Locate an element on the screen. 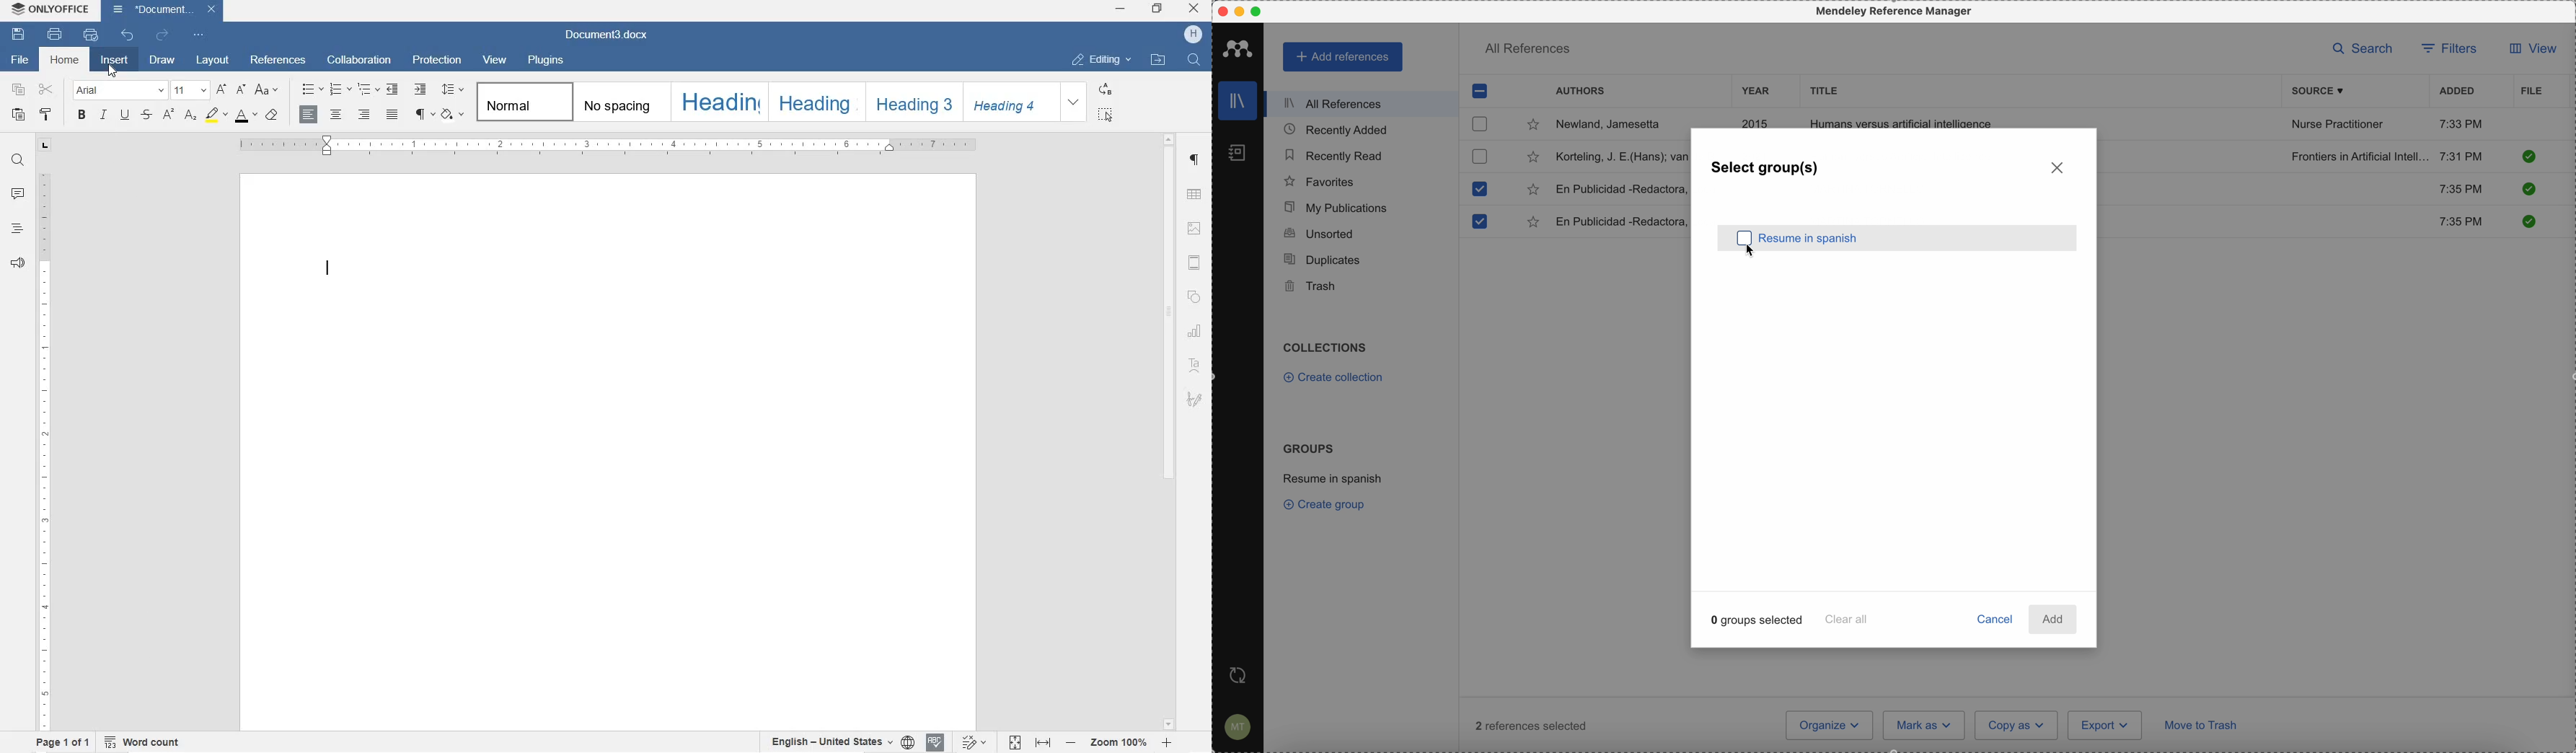 The image size is (2576, 756). Mendeley Referencen Manager is located at coordinates (1897, 12).